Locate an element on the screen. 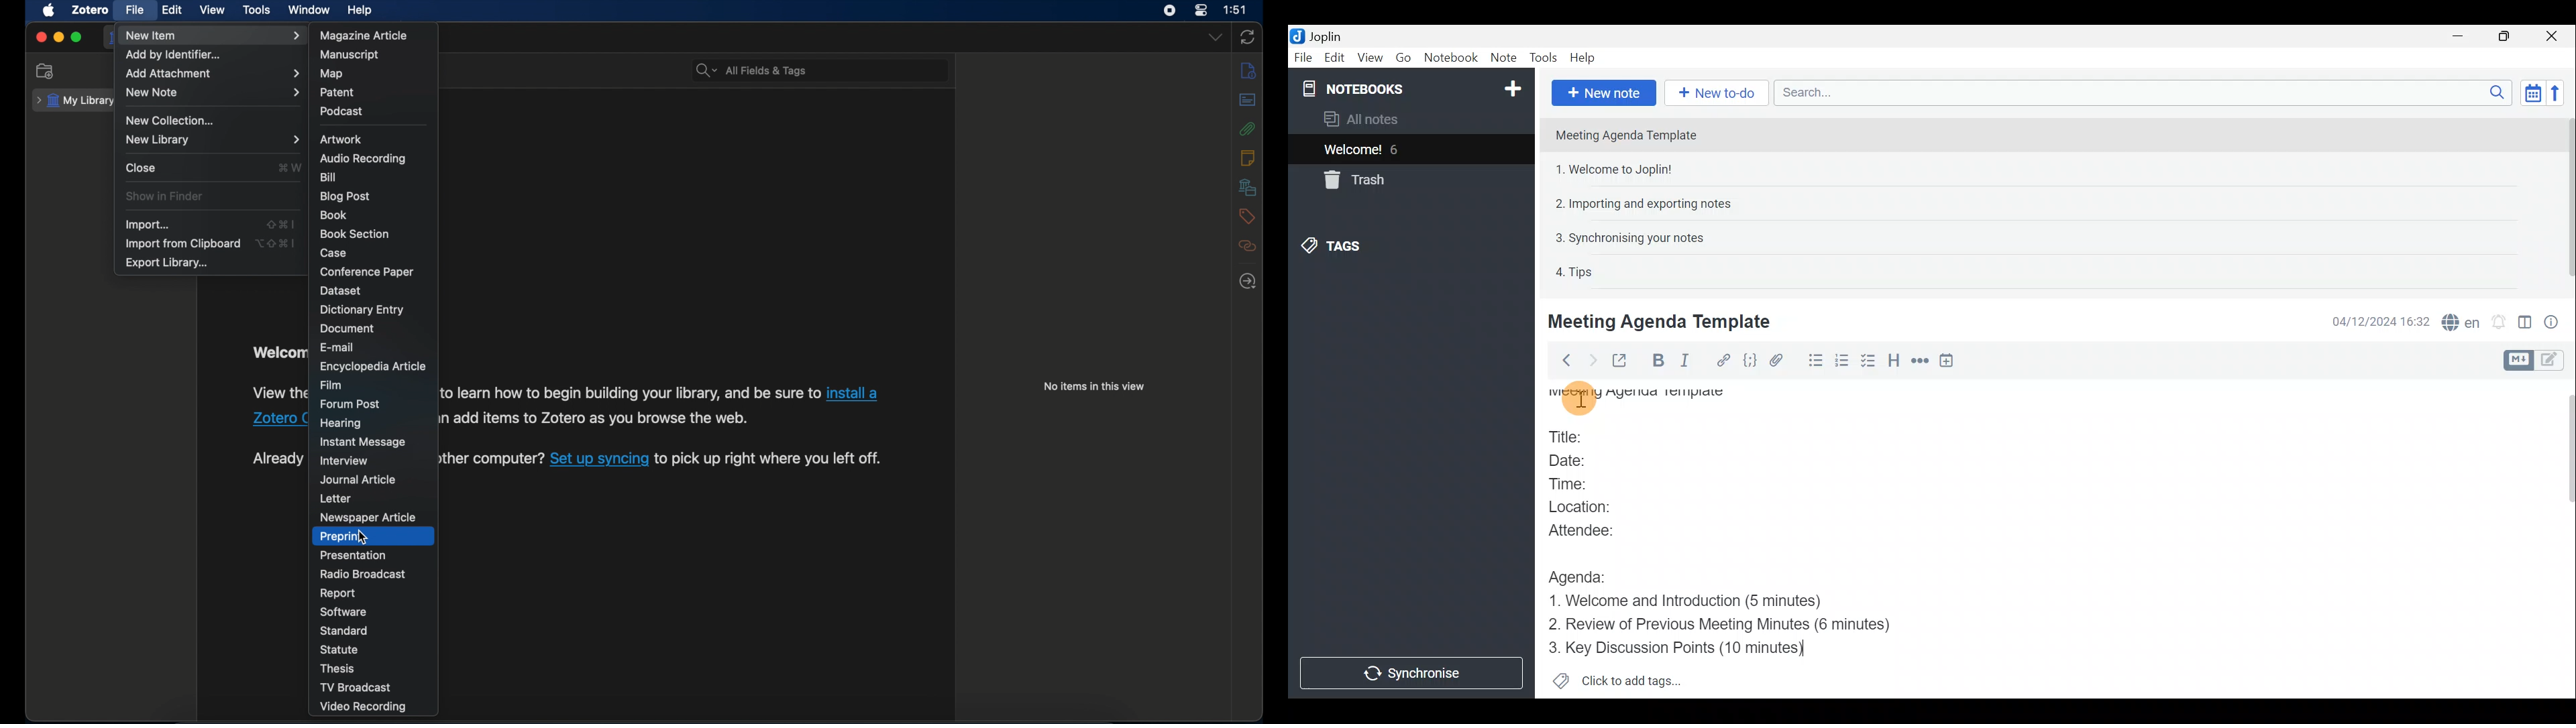 This screenshot has height=728, width=2576. Spell checker is located at coordinates (2462, 320).